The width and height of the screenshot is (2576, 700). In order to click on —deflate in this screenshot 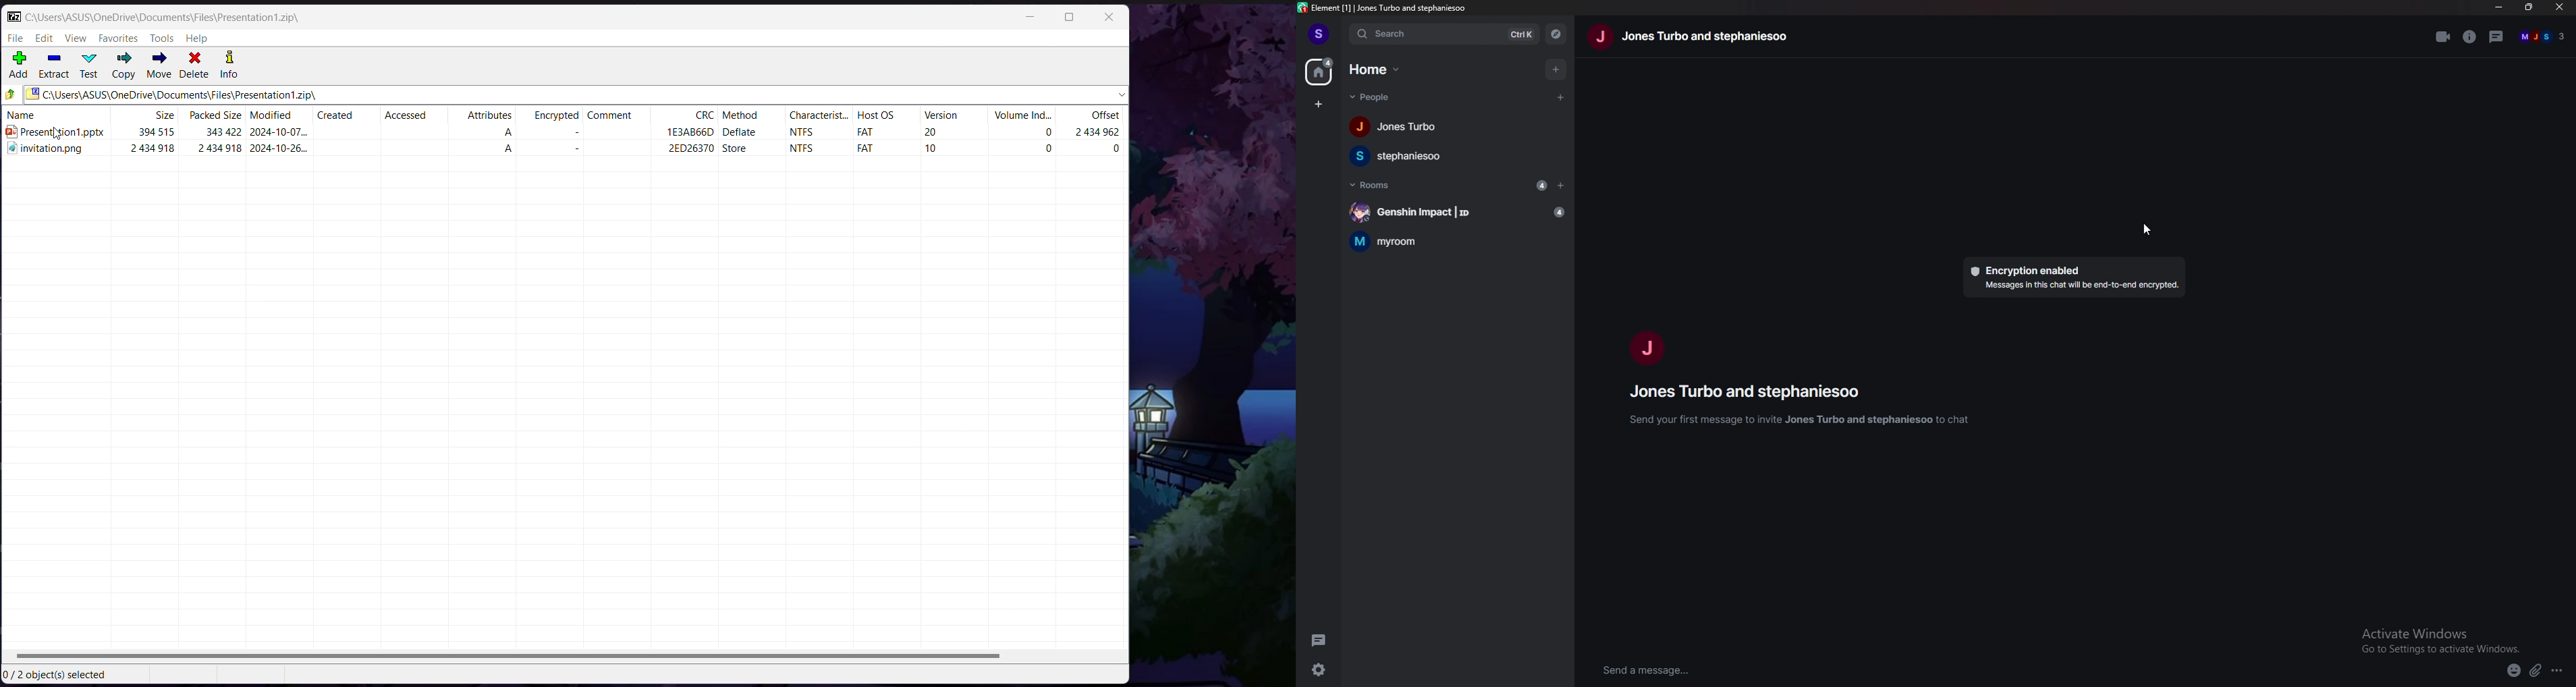, I will do `click(750, 133)`.